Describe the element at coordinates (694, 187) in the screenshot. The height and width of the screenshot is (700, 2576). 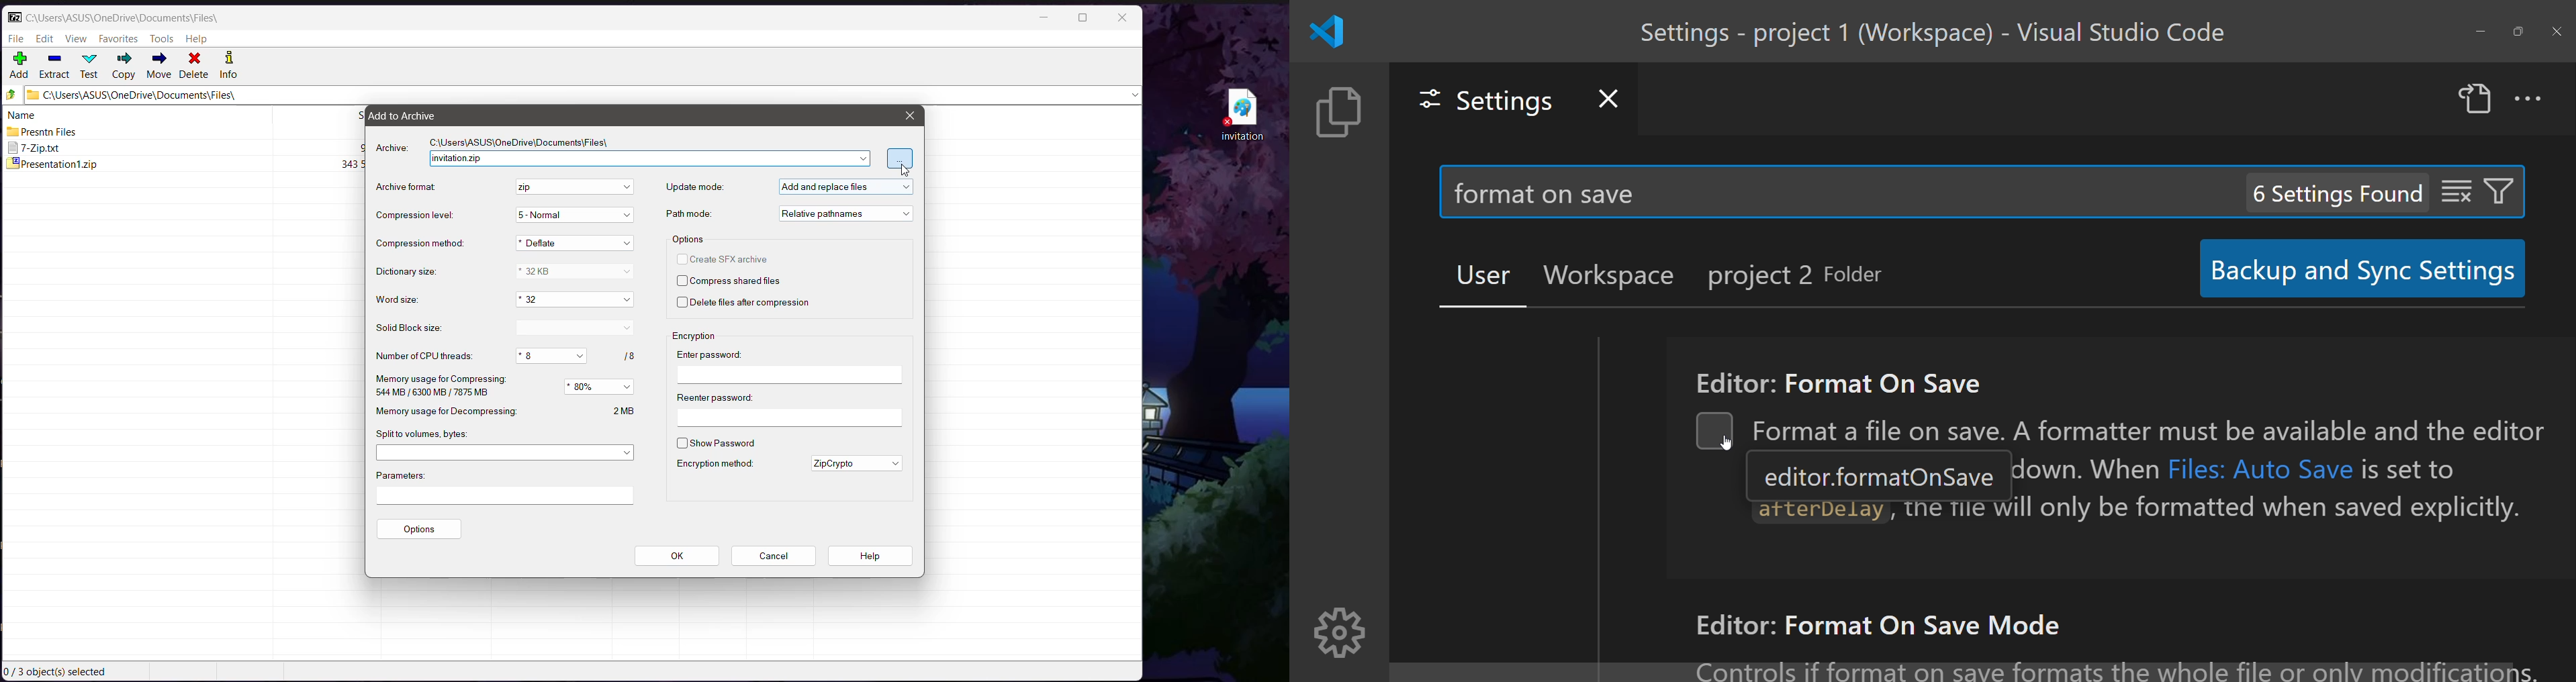
I see `Update mode` at that location.